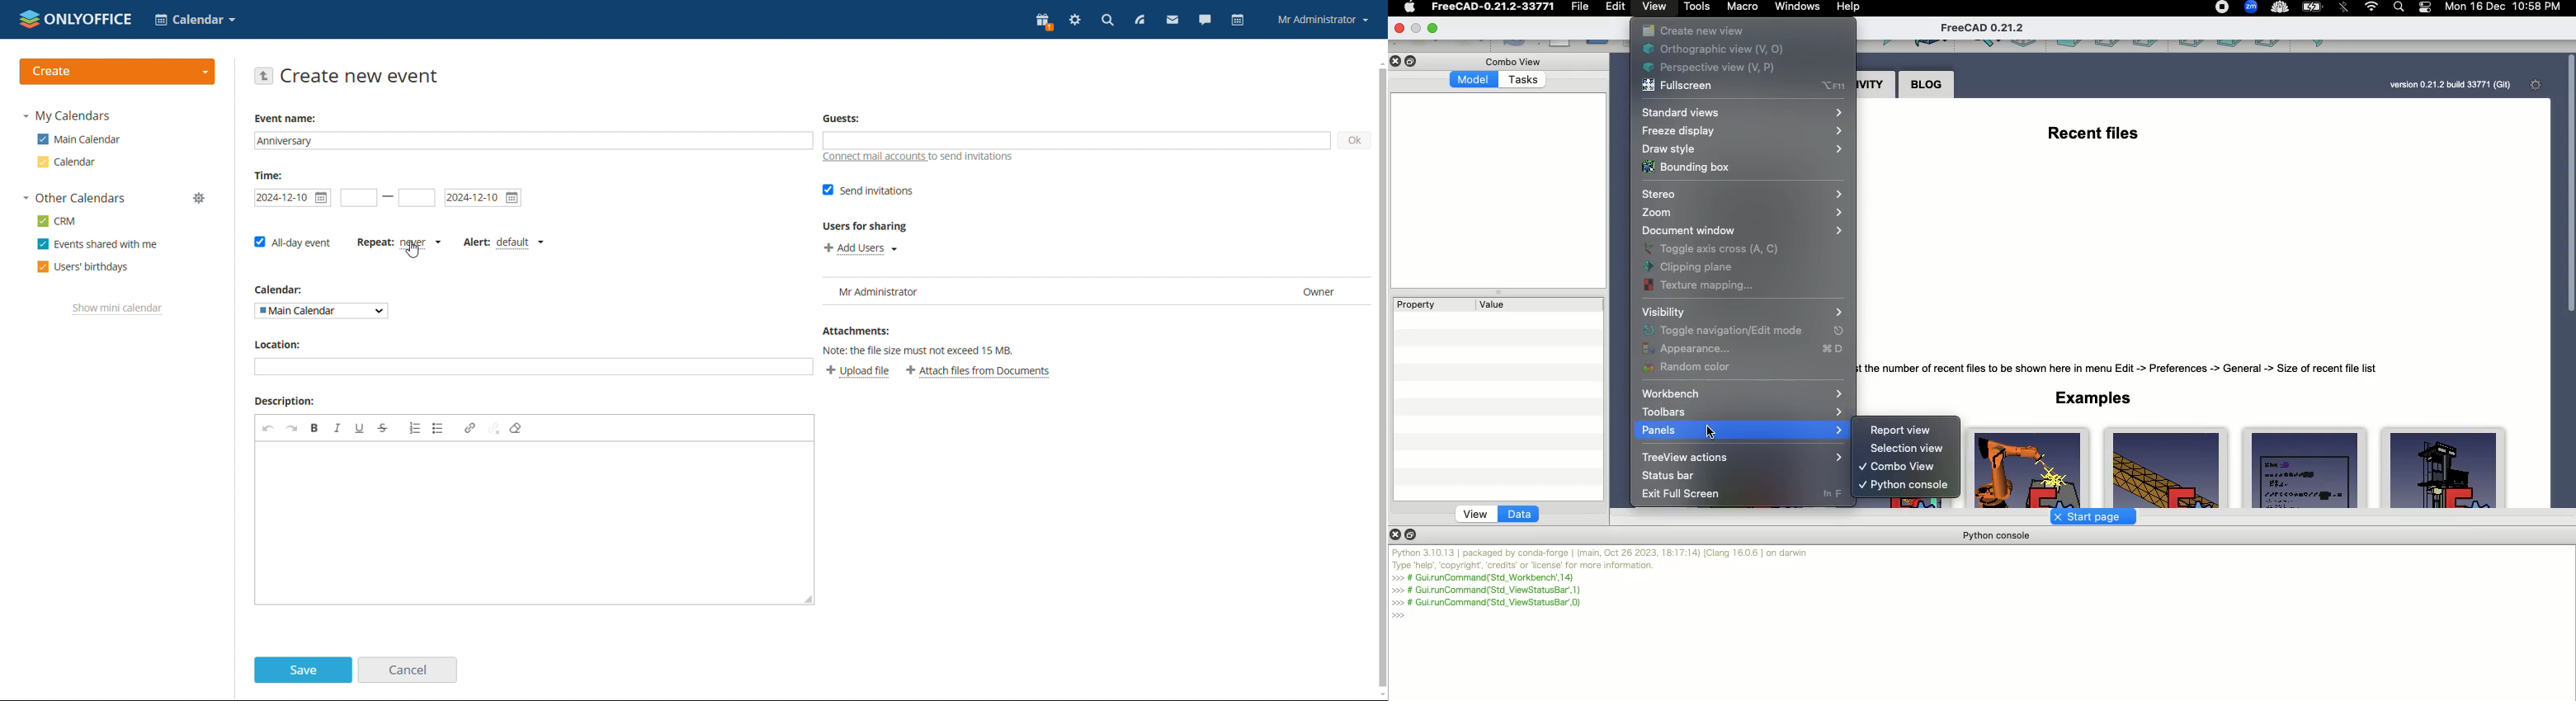  What do you see at coordinates (1617, 8) in the screenshot?
I see `Edit` at bounding box center [1617, 8].